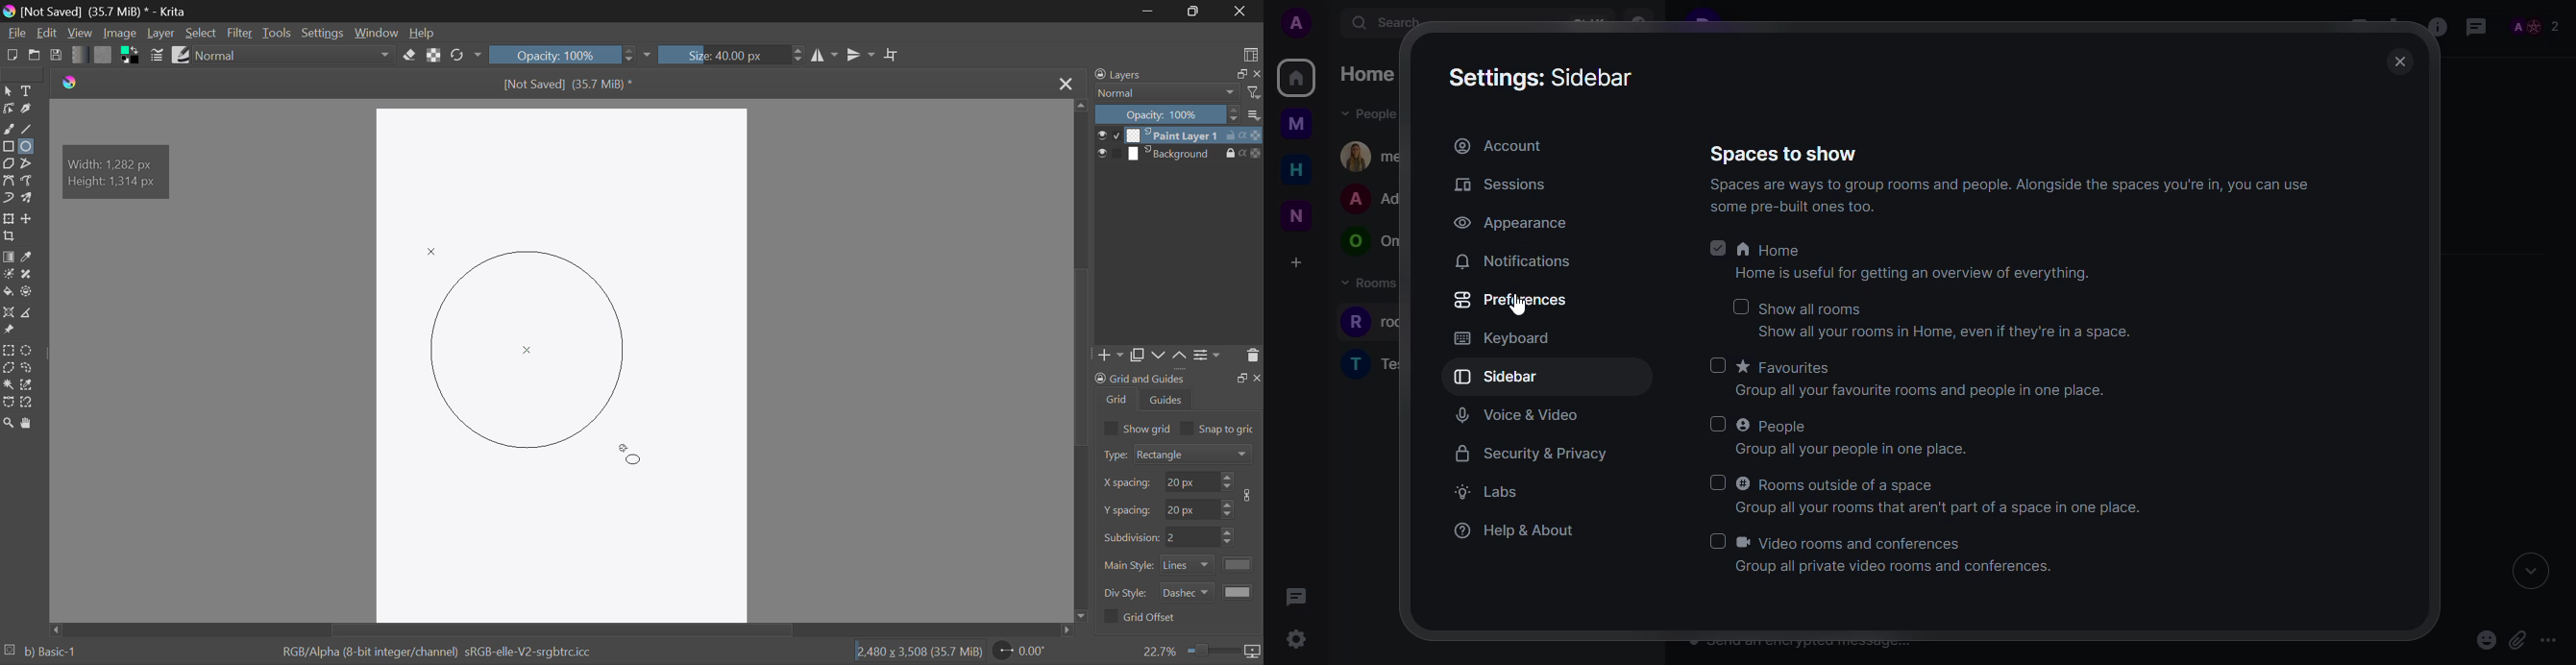 This screenshot has height=672, width=2576. Describe the element at coordinates (8, 329) in the screenshot. I see `Reference Images` at that location.